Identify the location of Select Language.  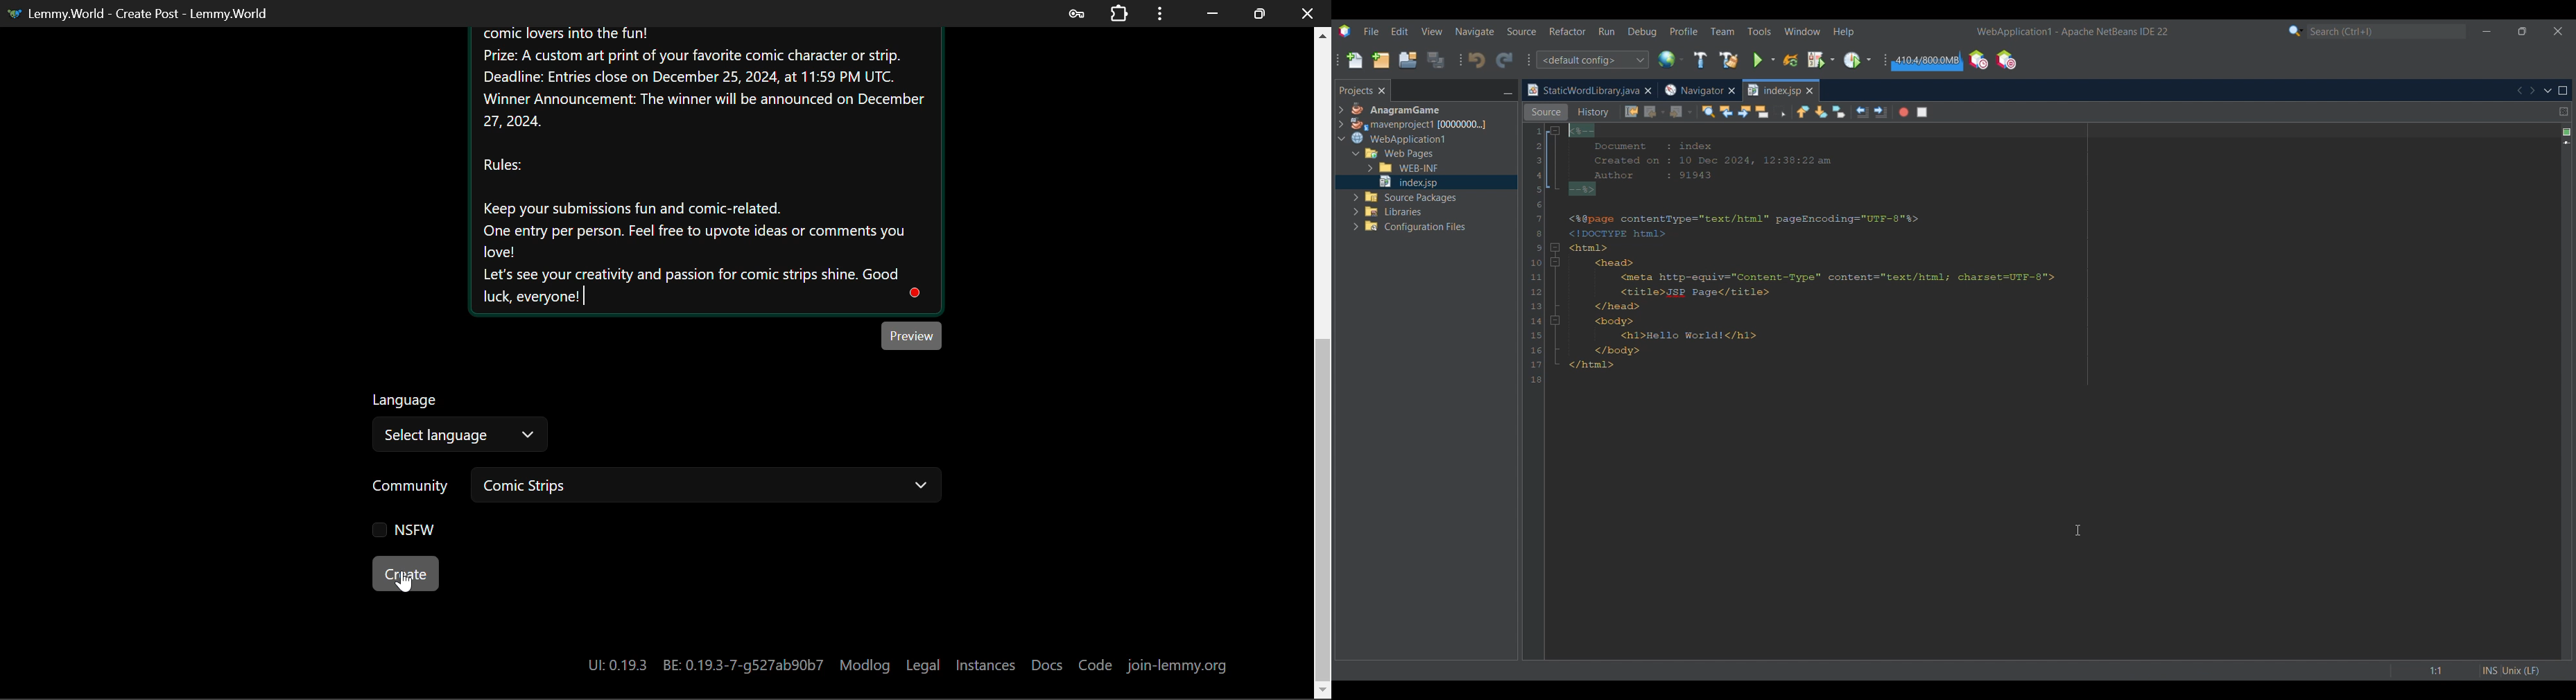
(459, 435).